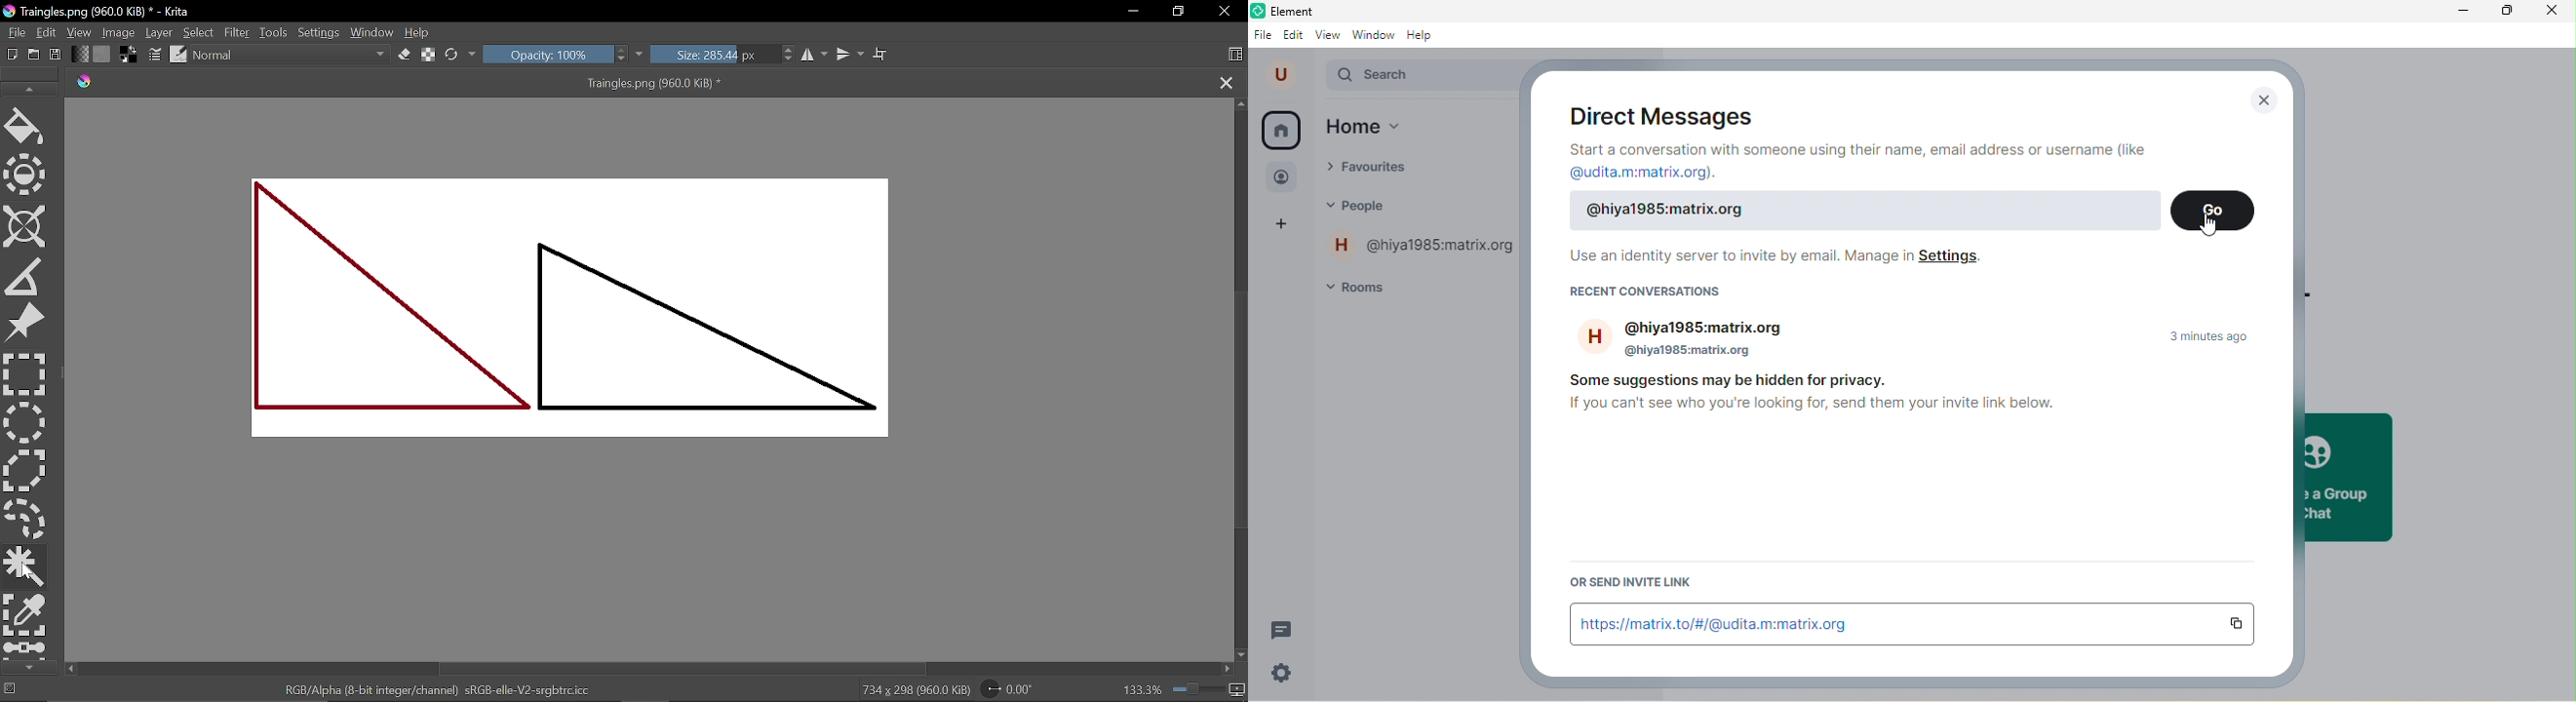 The height and width of the screenshot is (728, 2576). What do you see at coordinates (27, 88) in the screenshot?
I see `scroll up` at bounding box center [27, 88].